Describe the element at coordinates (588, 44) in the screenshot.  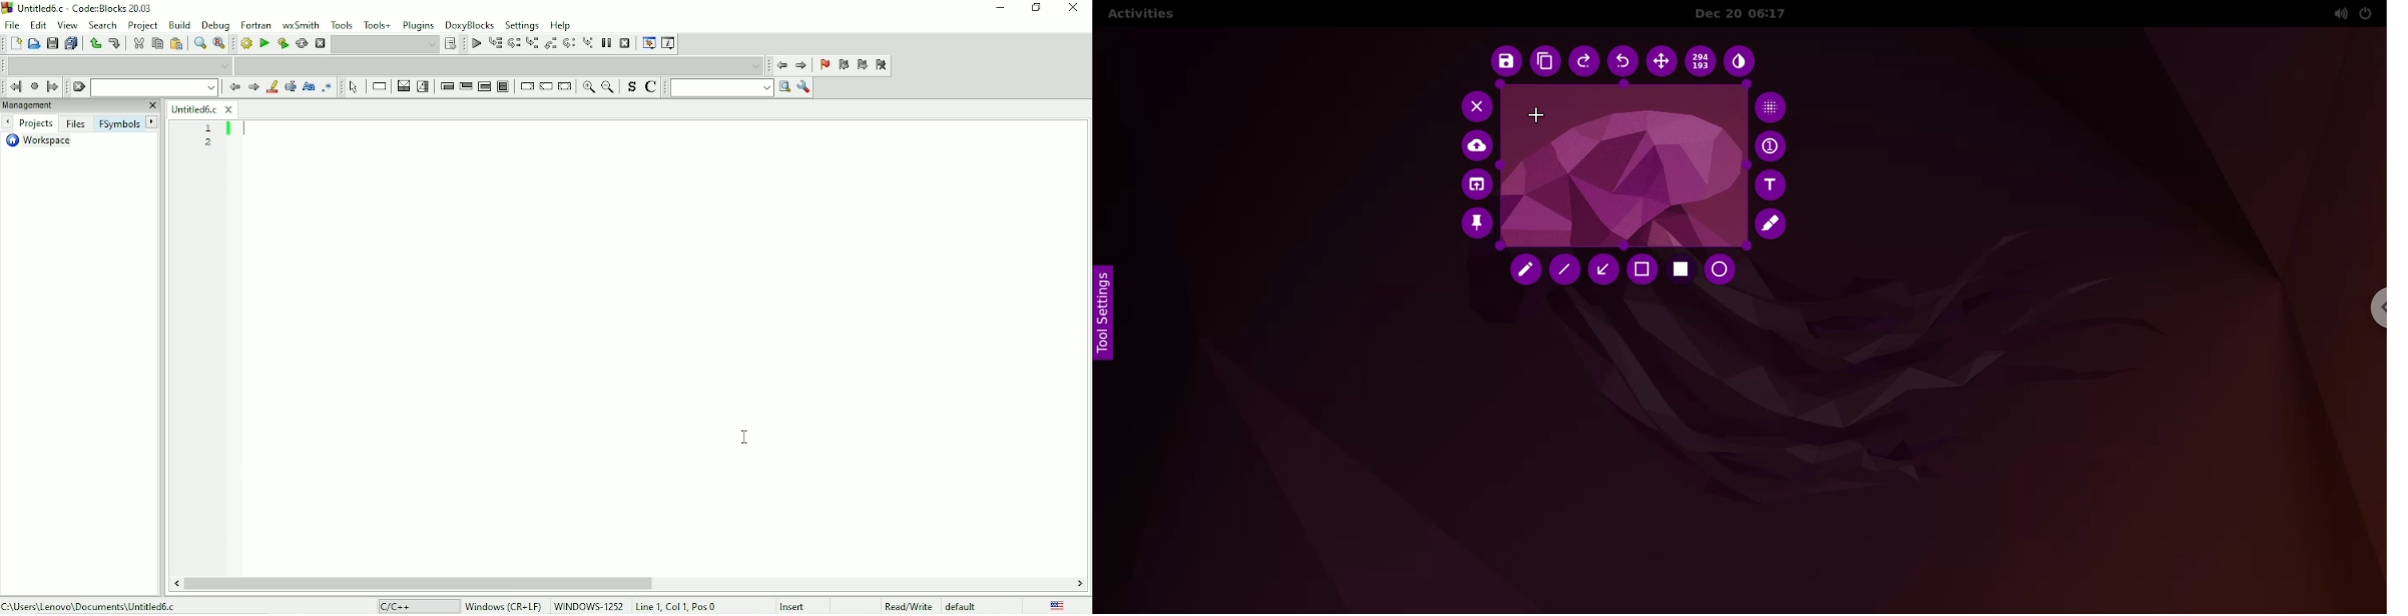
I see `Step into instruction` at that location.